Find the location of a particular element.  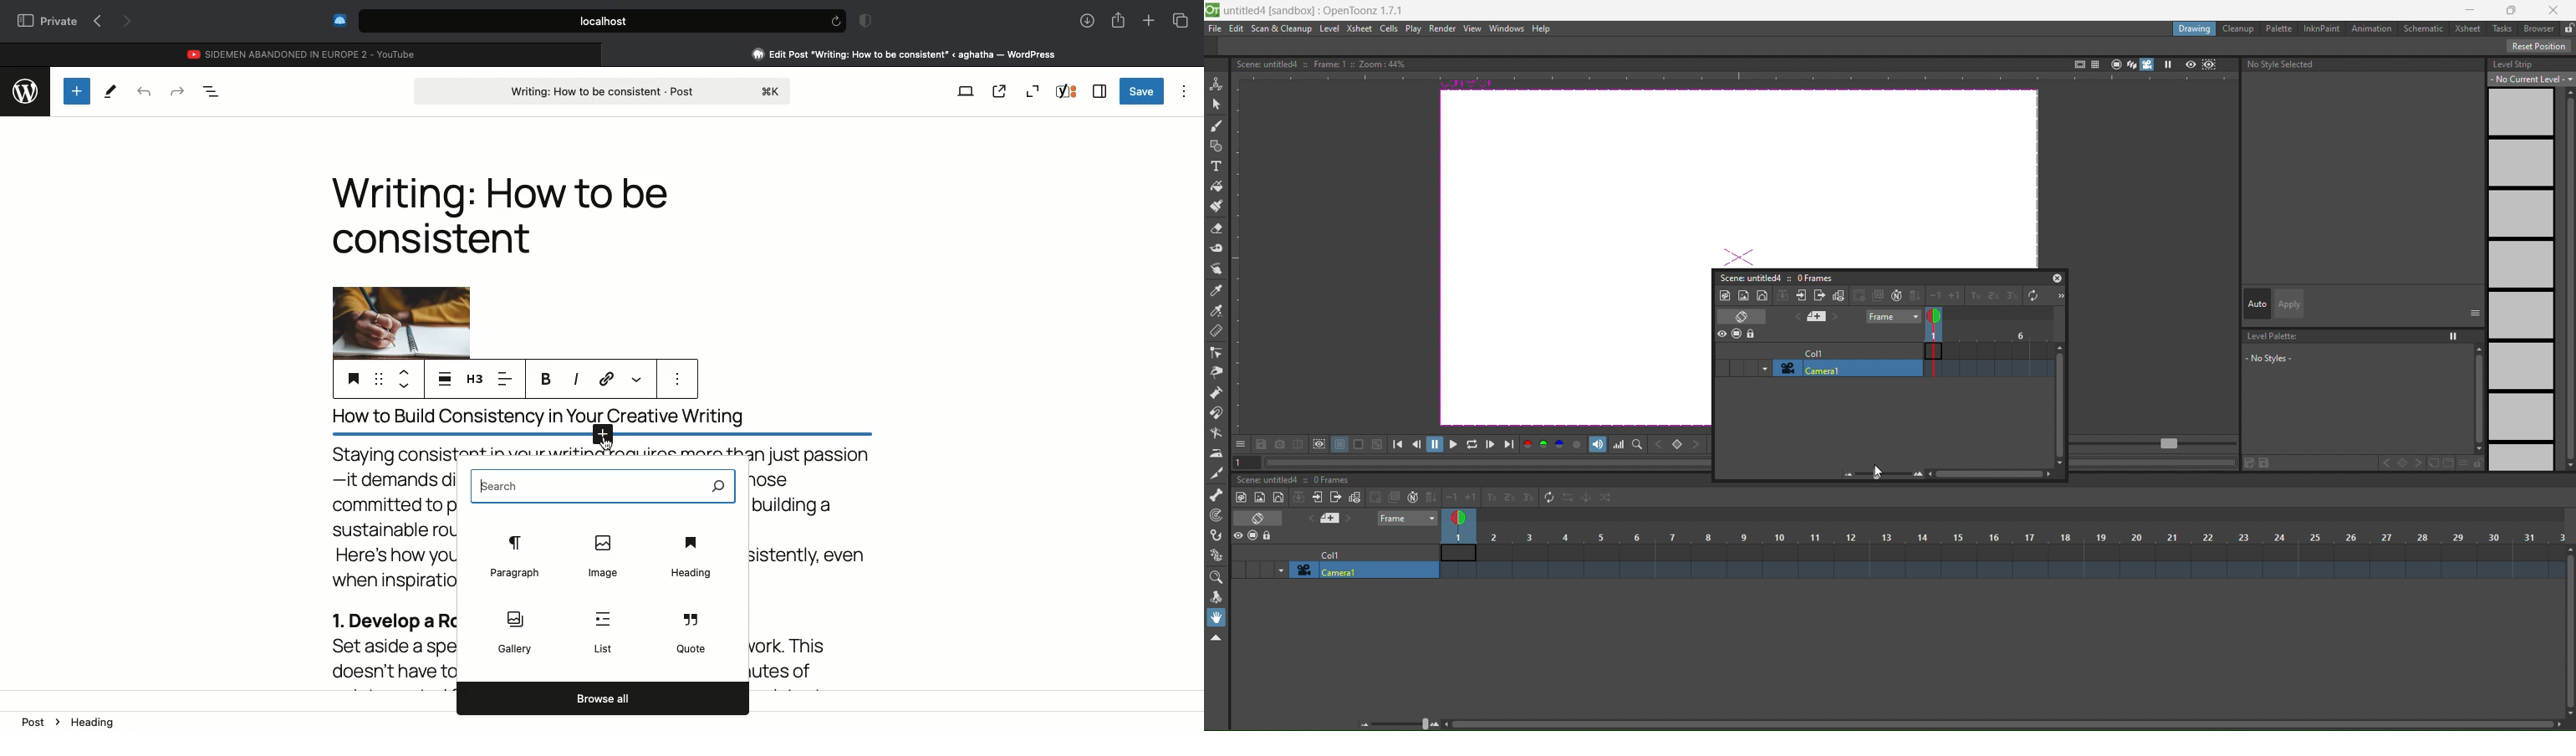

close sub sheet is located at coordinates (1336, 499).